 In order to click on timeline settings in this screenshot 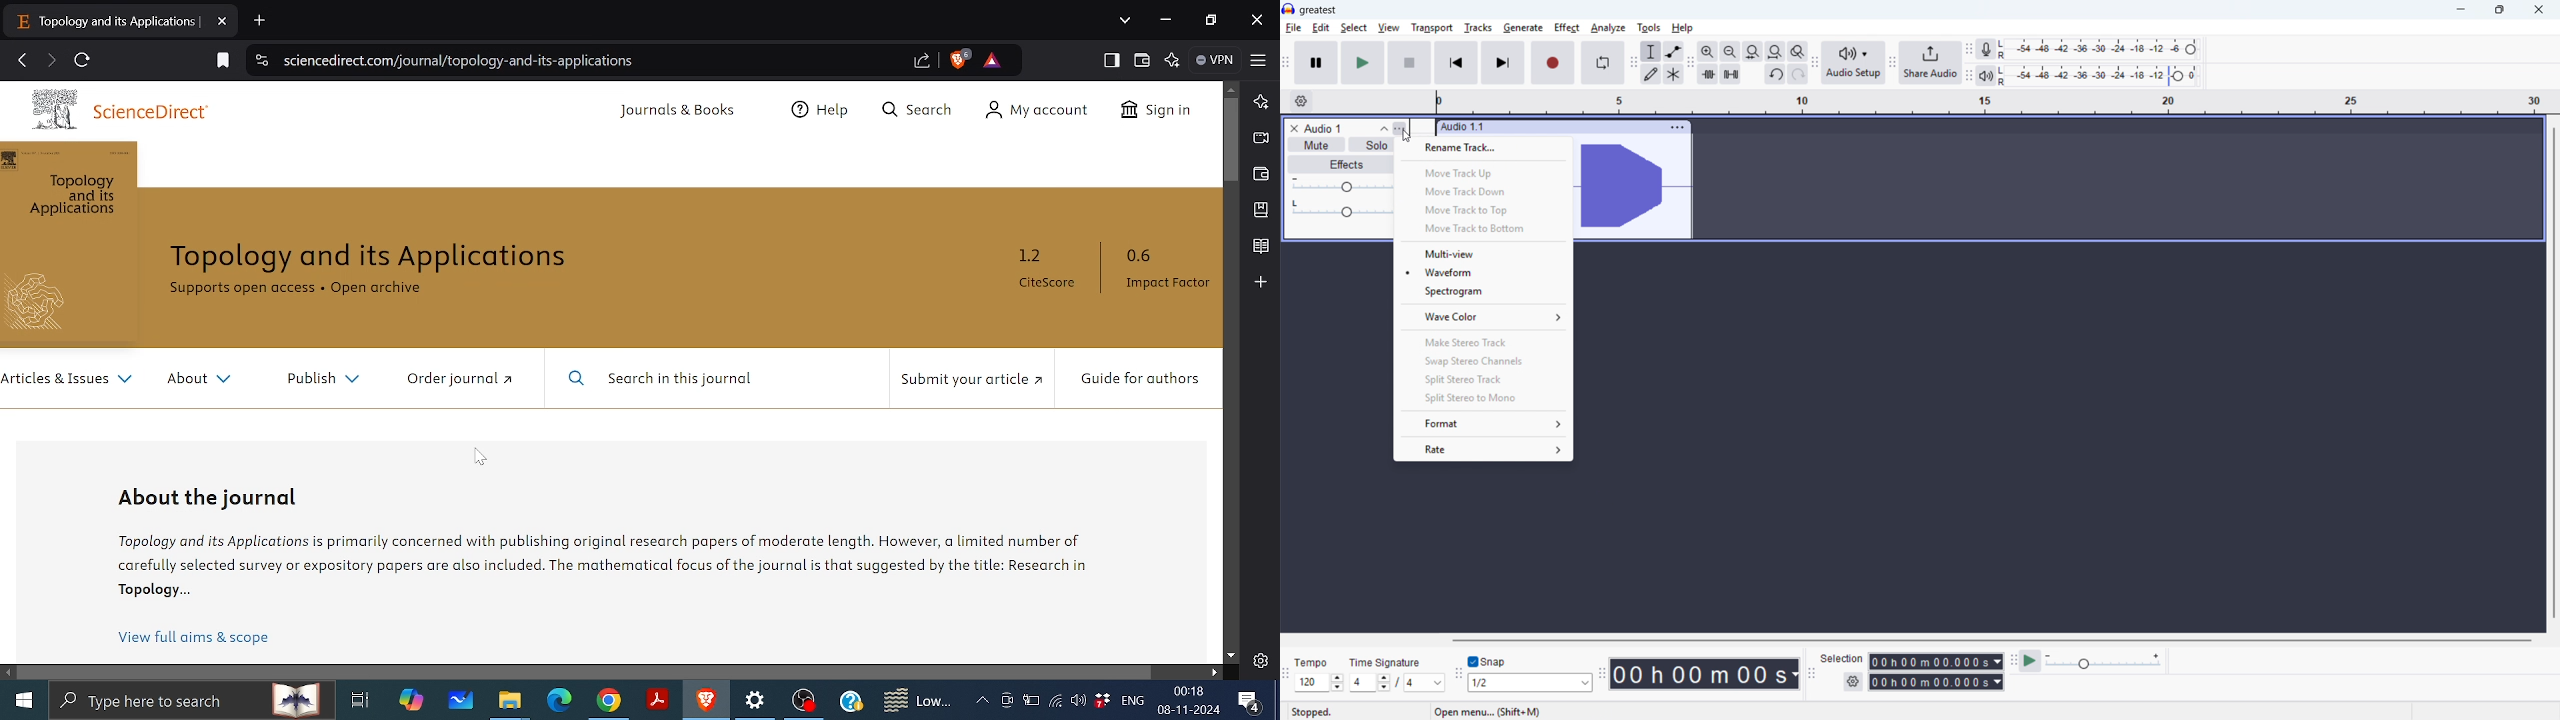, I will do `click(1301, 101)`.